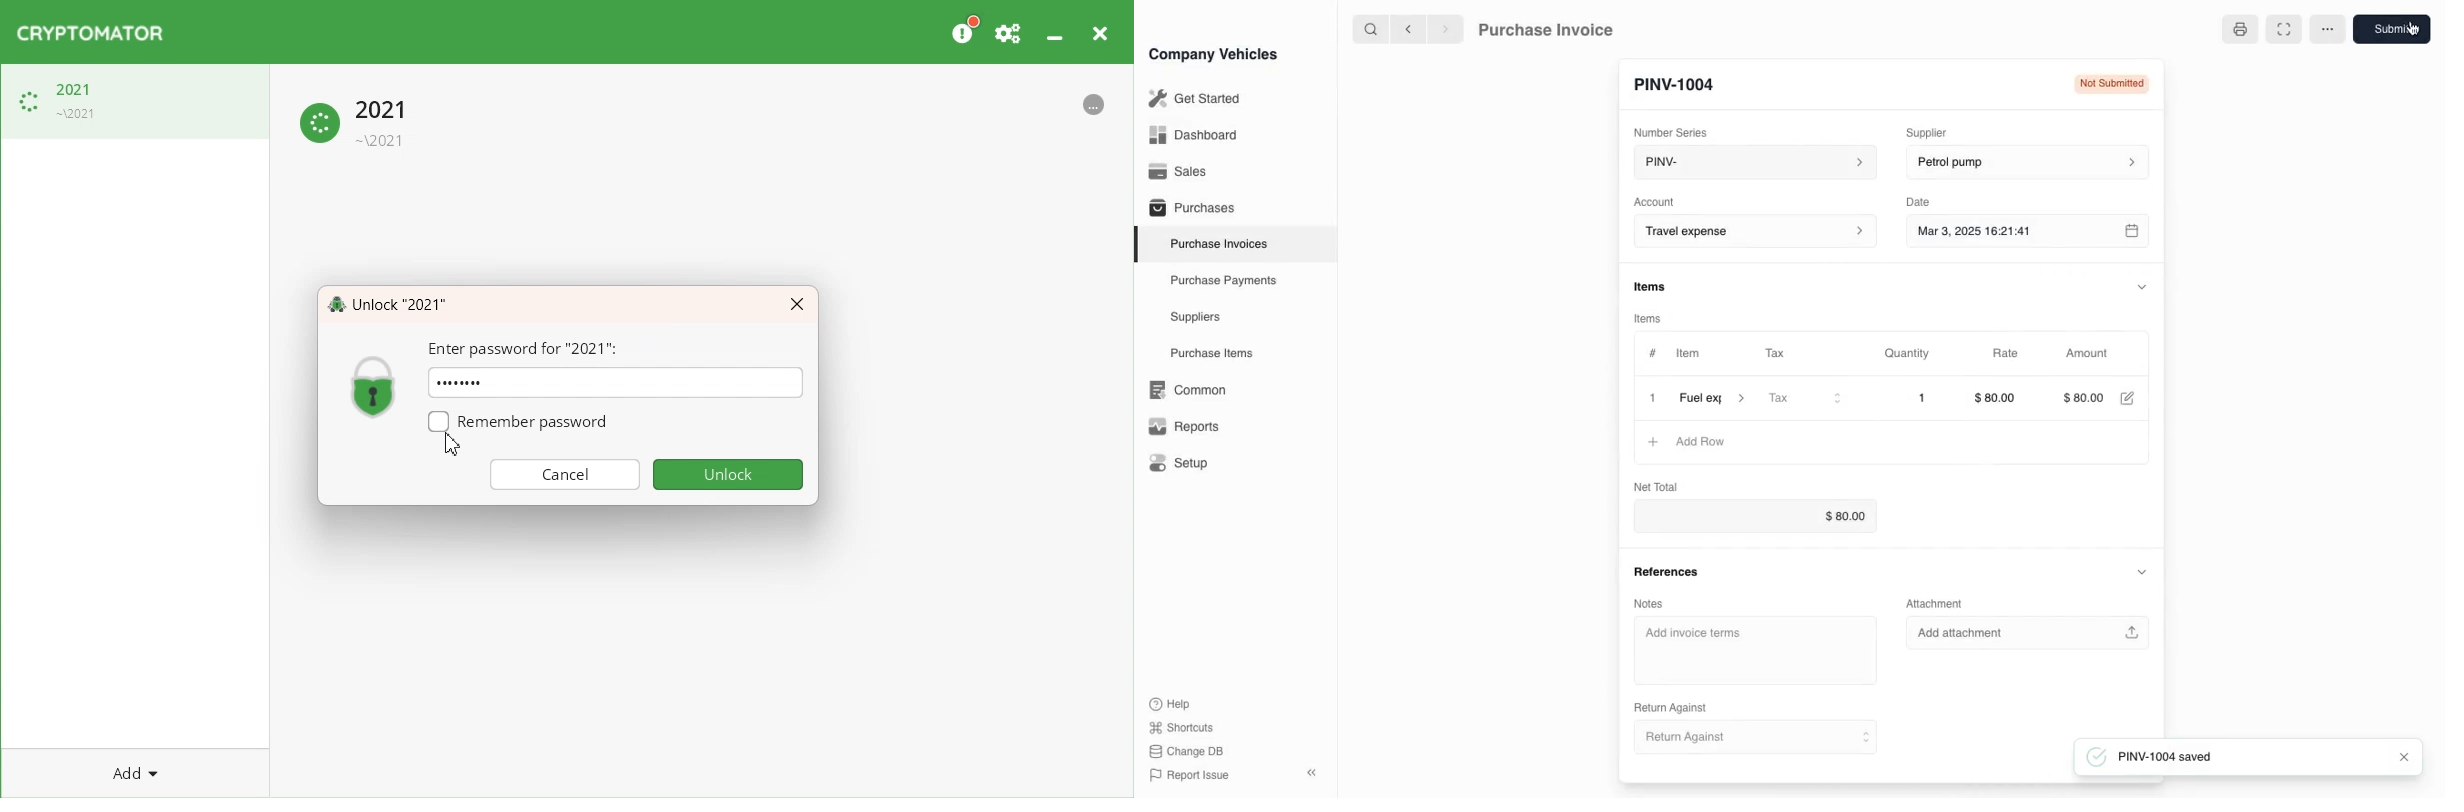 Image resolution: width=2464 pixels, height=812 pixels. Describe the element at coordinates (2327, 29) in the screenshot. I see `options` at that location.